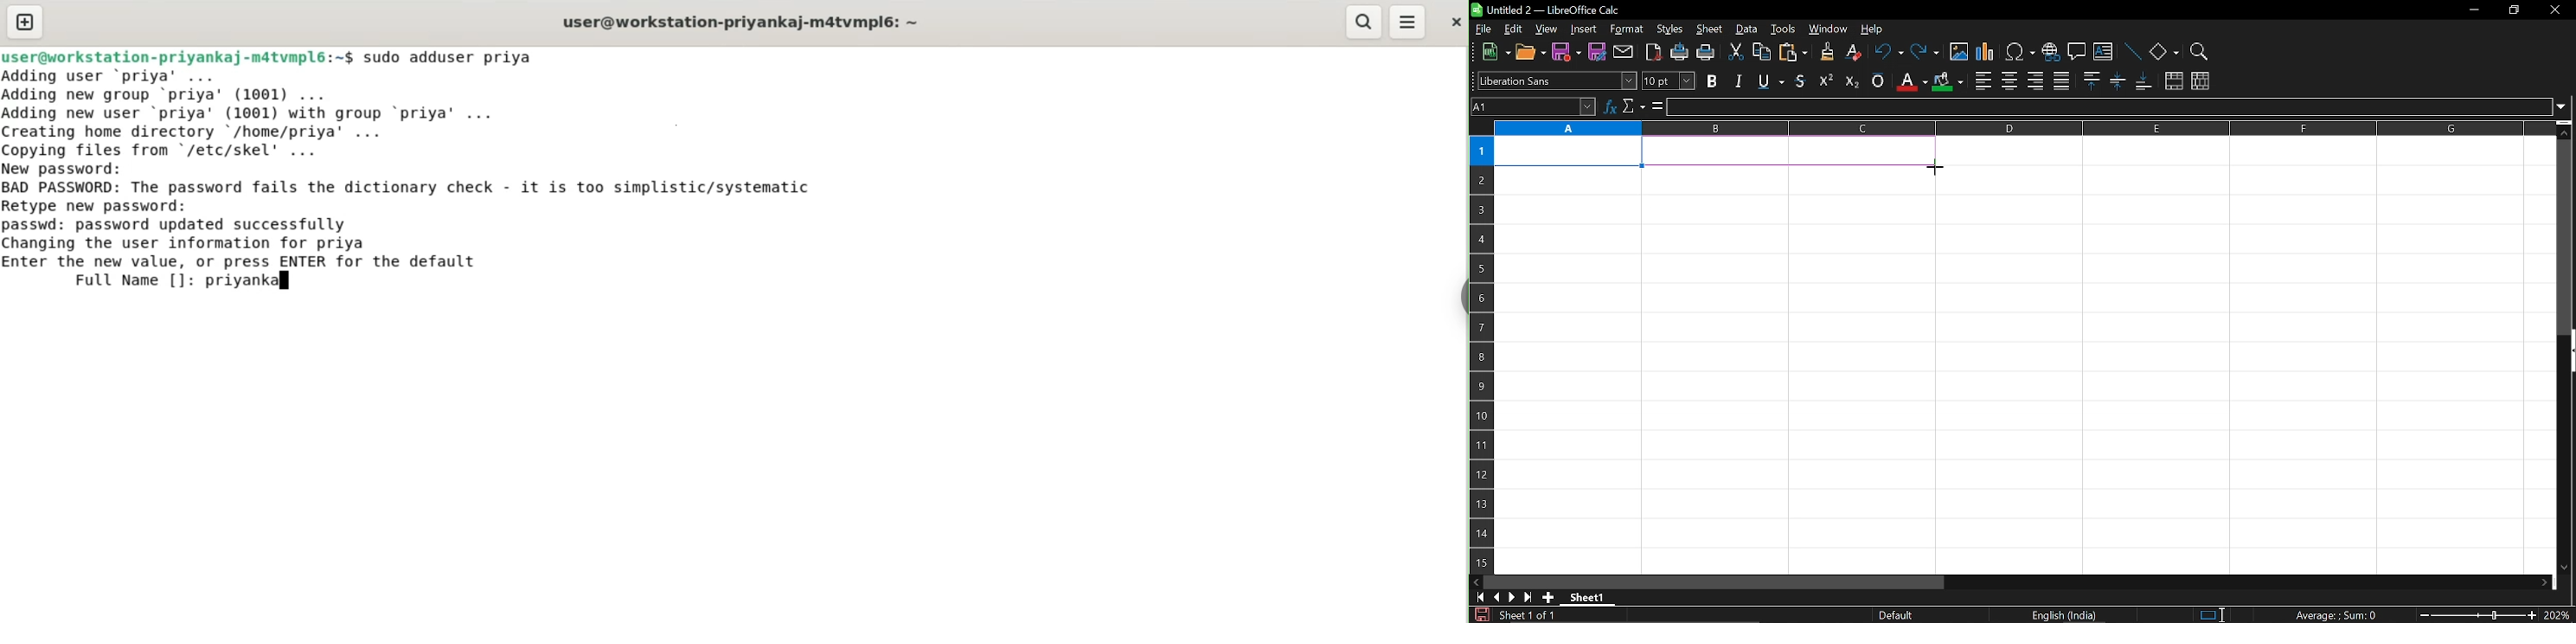  Describe the element at coordinates (1801, 80) in the screenshot. I see `strikethrough` at that location.